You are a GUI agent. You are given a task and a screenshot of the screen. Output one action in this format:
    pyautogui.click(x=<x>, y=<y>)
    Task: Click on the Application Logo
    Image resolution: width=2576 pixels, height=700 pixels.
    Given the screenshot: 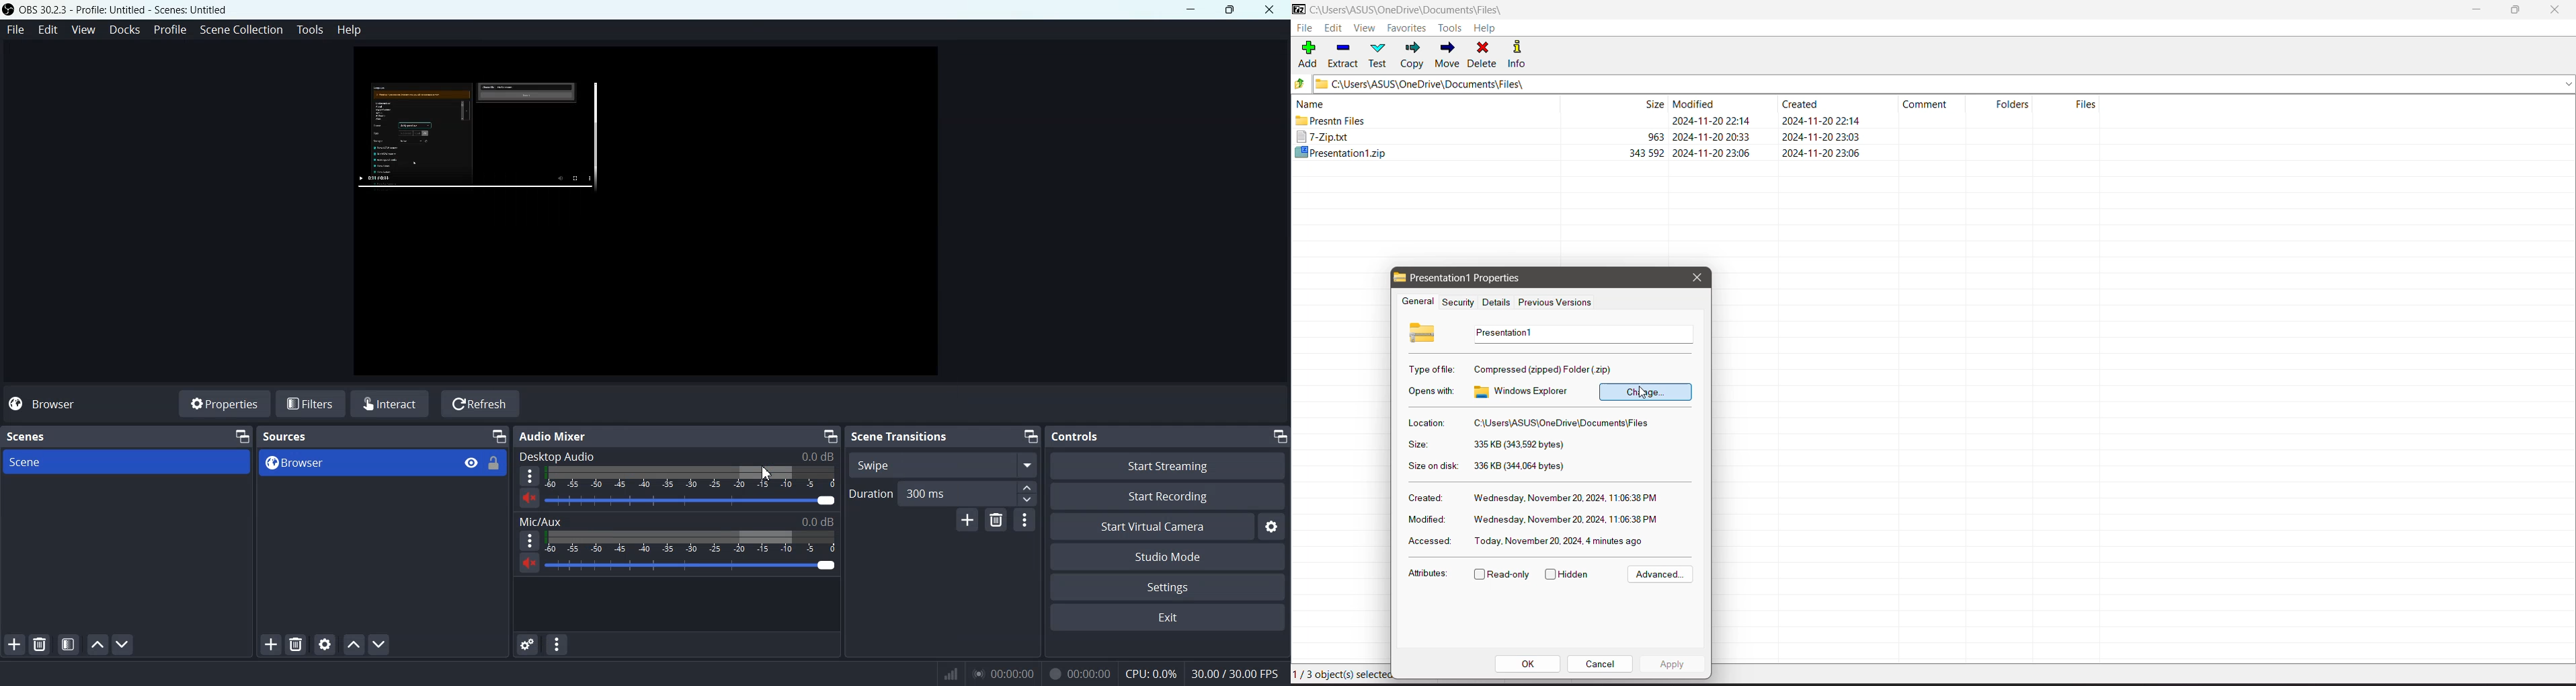 What is the action you would take?
    pyautogui.click(x=1299, y=10)
    